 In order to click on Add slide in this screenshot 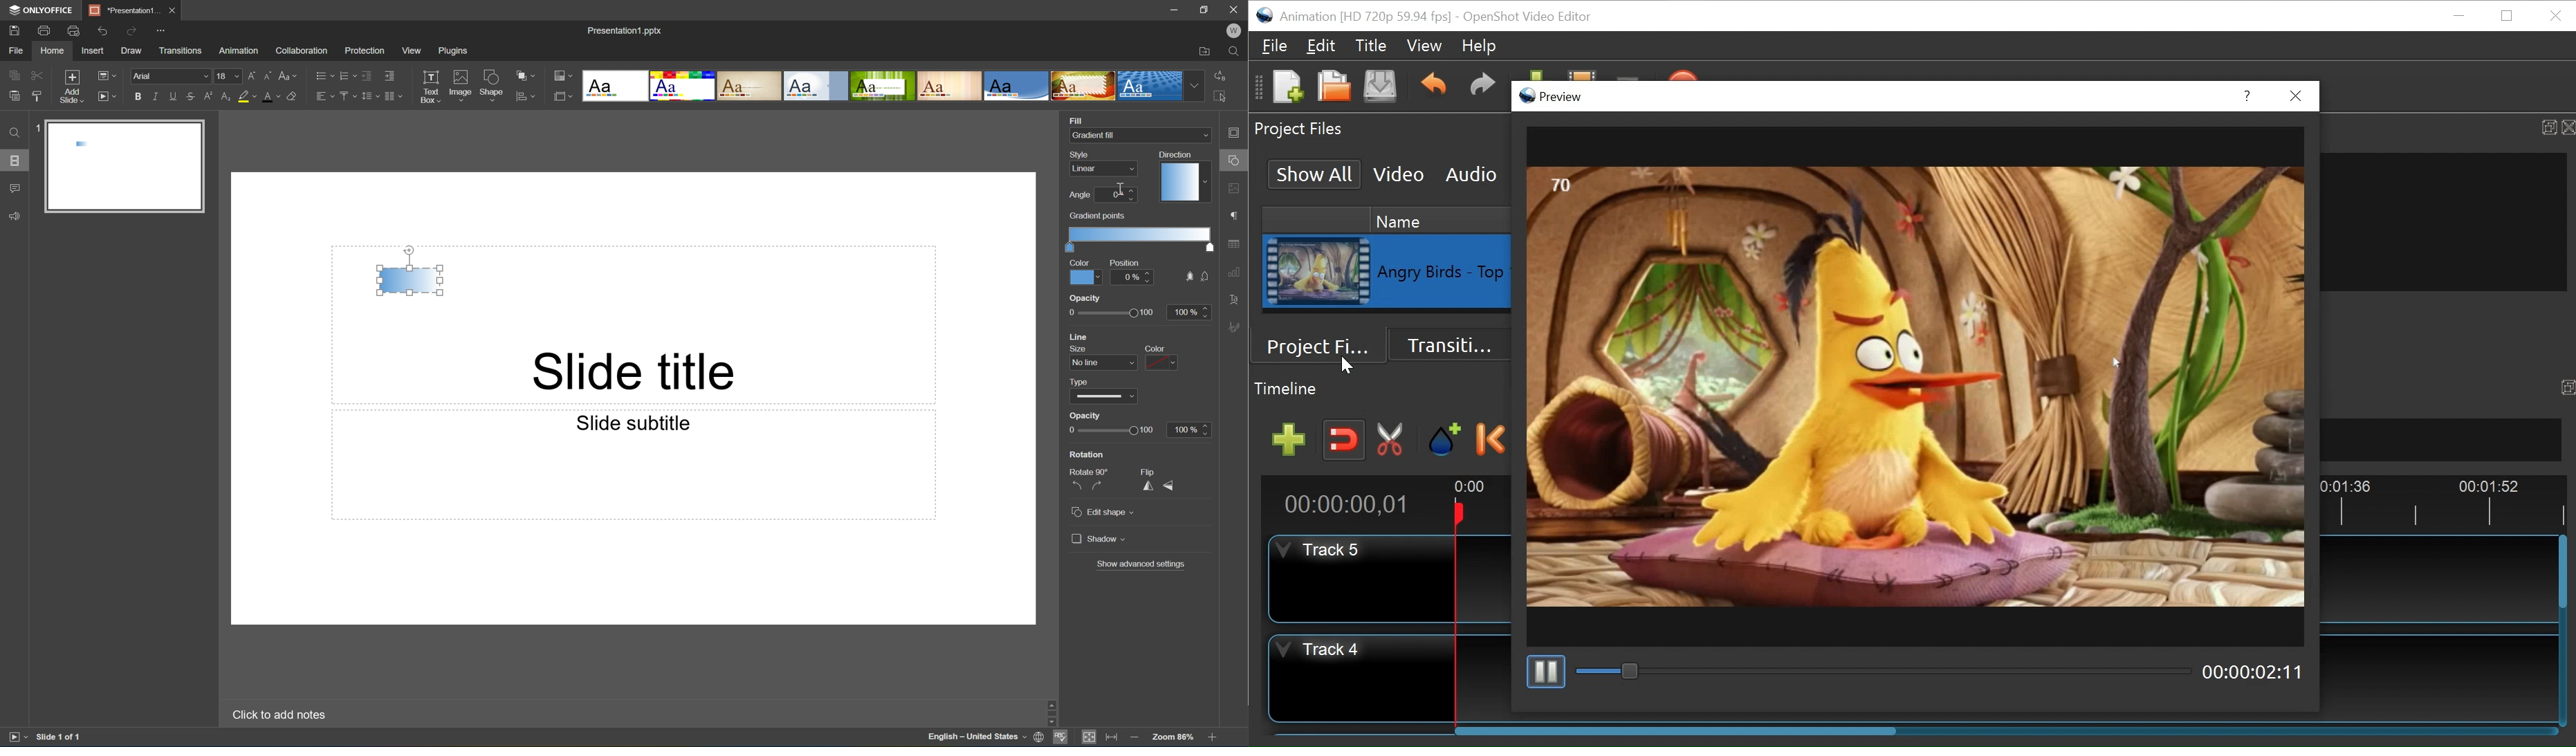, I will do `click(70, 87)`.